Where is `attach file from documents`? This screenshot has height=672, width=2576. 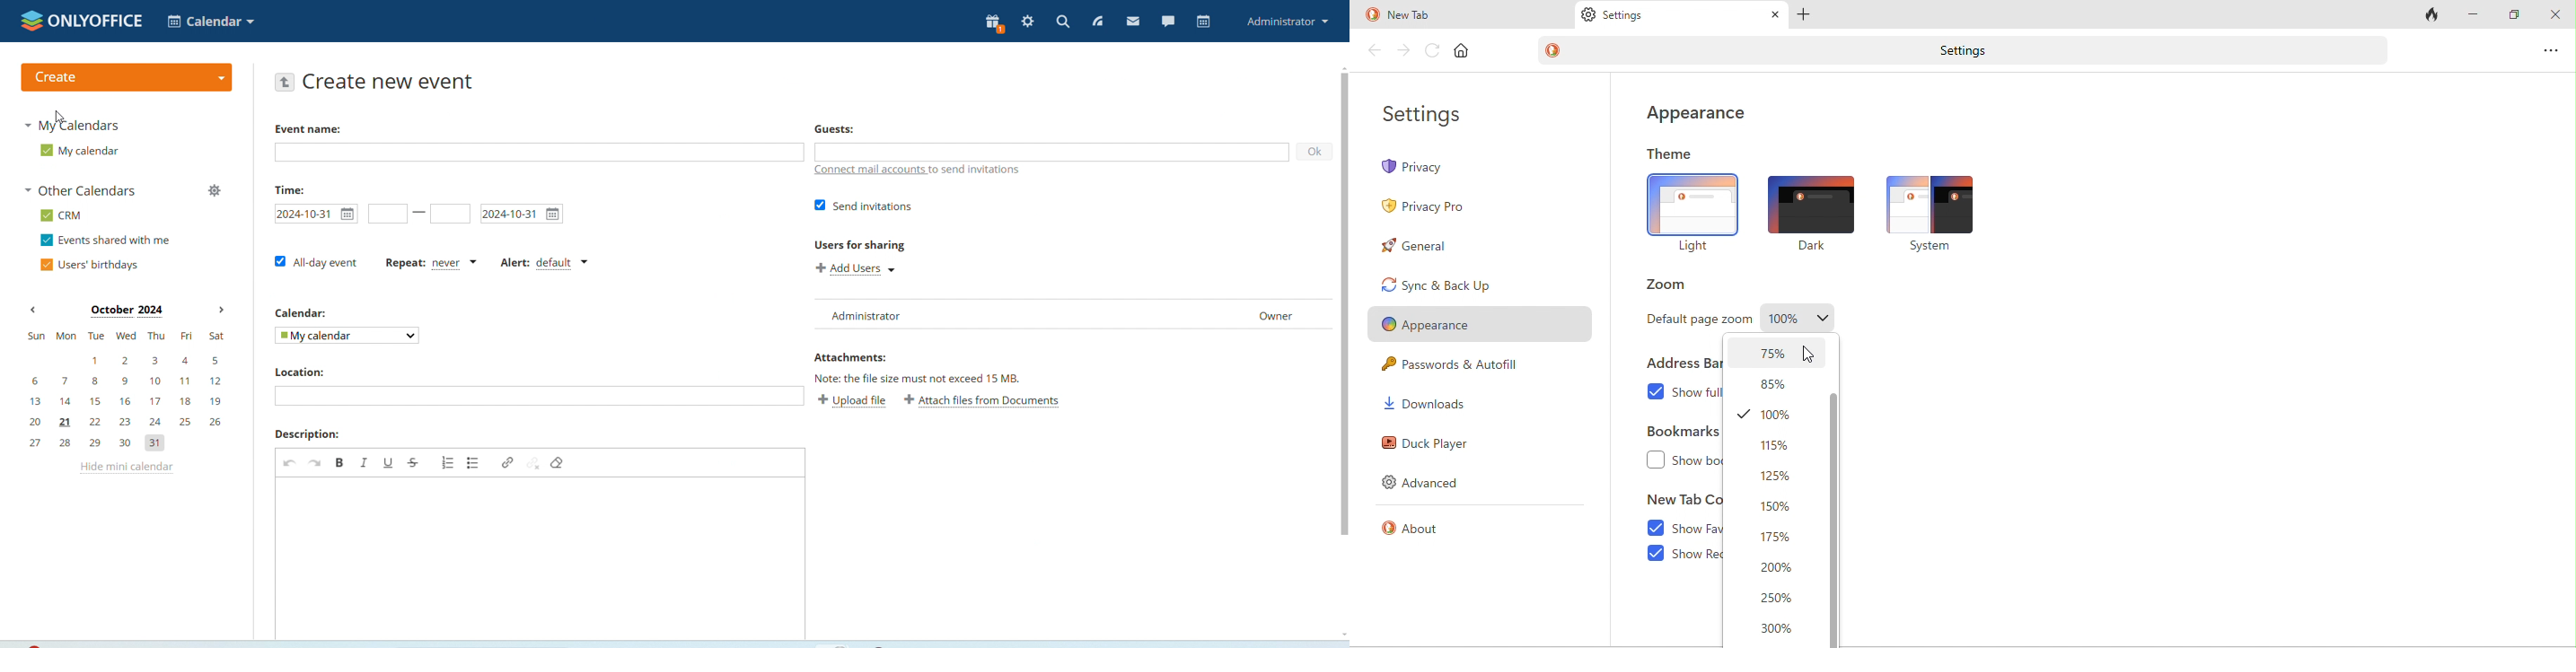
attach file from documents is located at coordinates (986, 401).